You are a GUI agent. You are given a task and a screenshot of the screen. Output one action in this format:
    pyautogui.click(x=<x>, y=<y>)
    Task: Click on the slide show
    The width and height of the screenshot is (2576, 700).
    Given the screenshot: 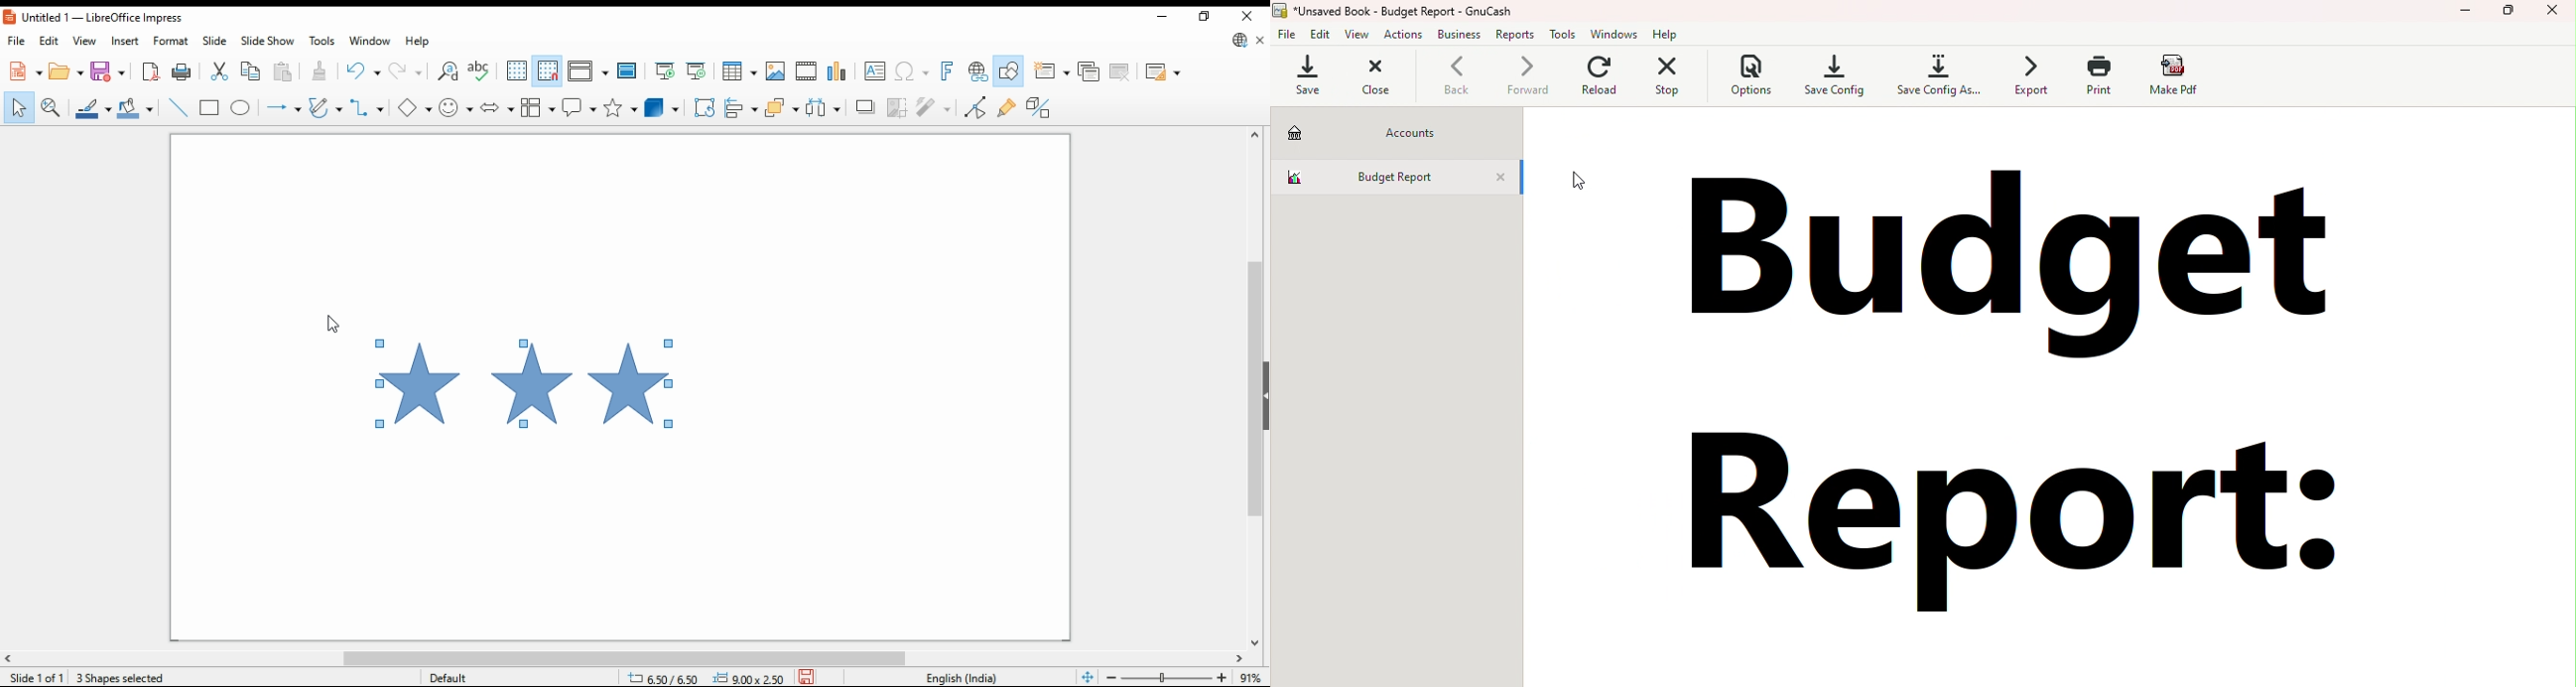 What is the action you would take?
    pyautogui.click(x=266, y=42)
    